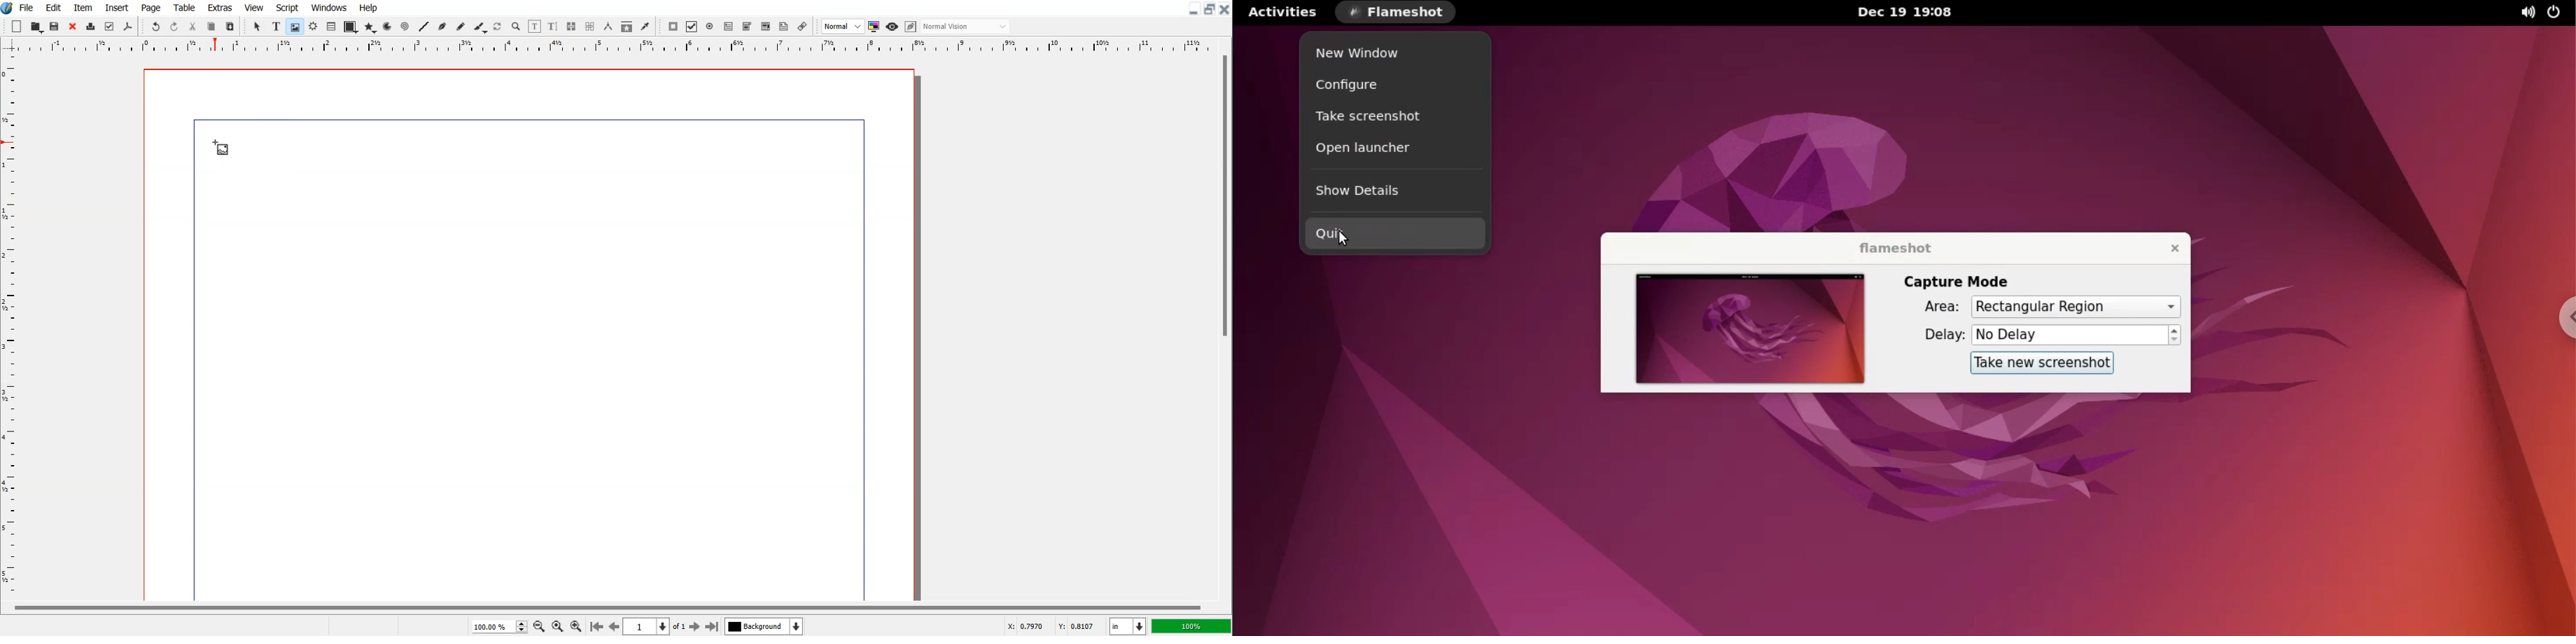  I want to click on Zoom In, so click(577, 625).